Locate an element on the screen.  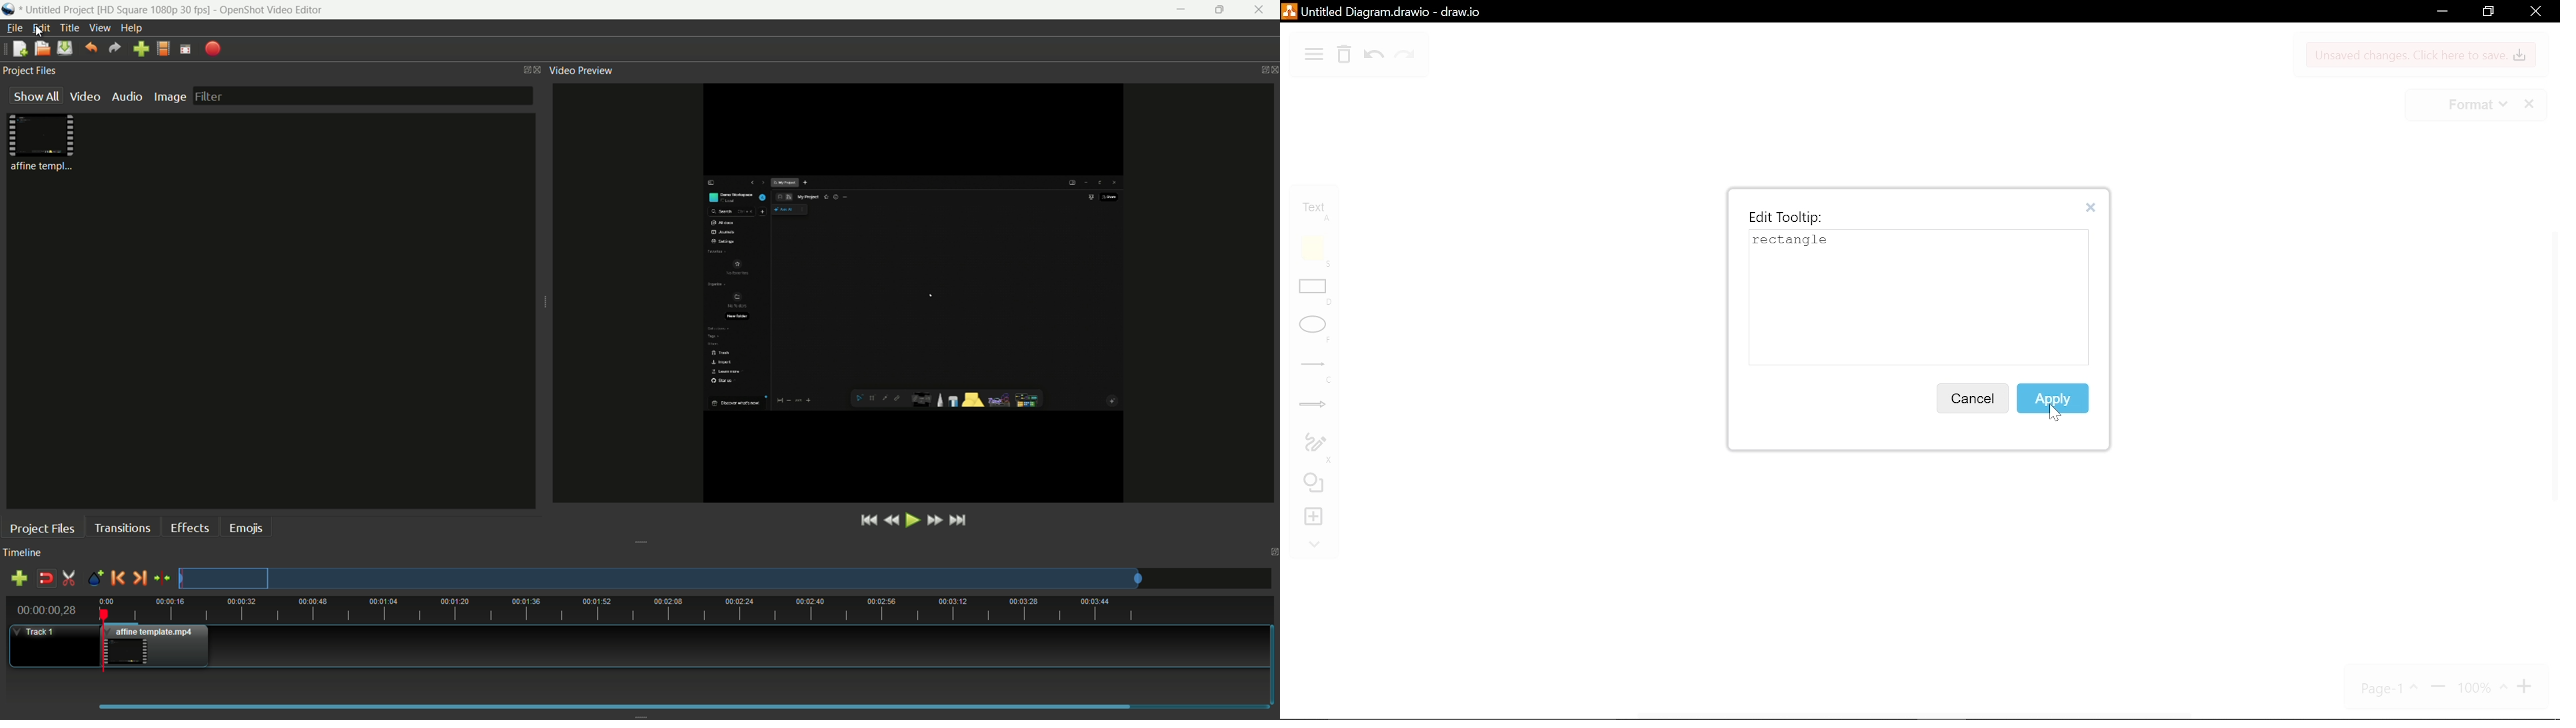
maximize is located at coordinates (2487, 12).